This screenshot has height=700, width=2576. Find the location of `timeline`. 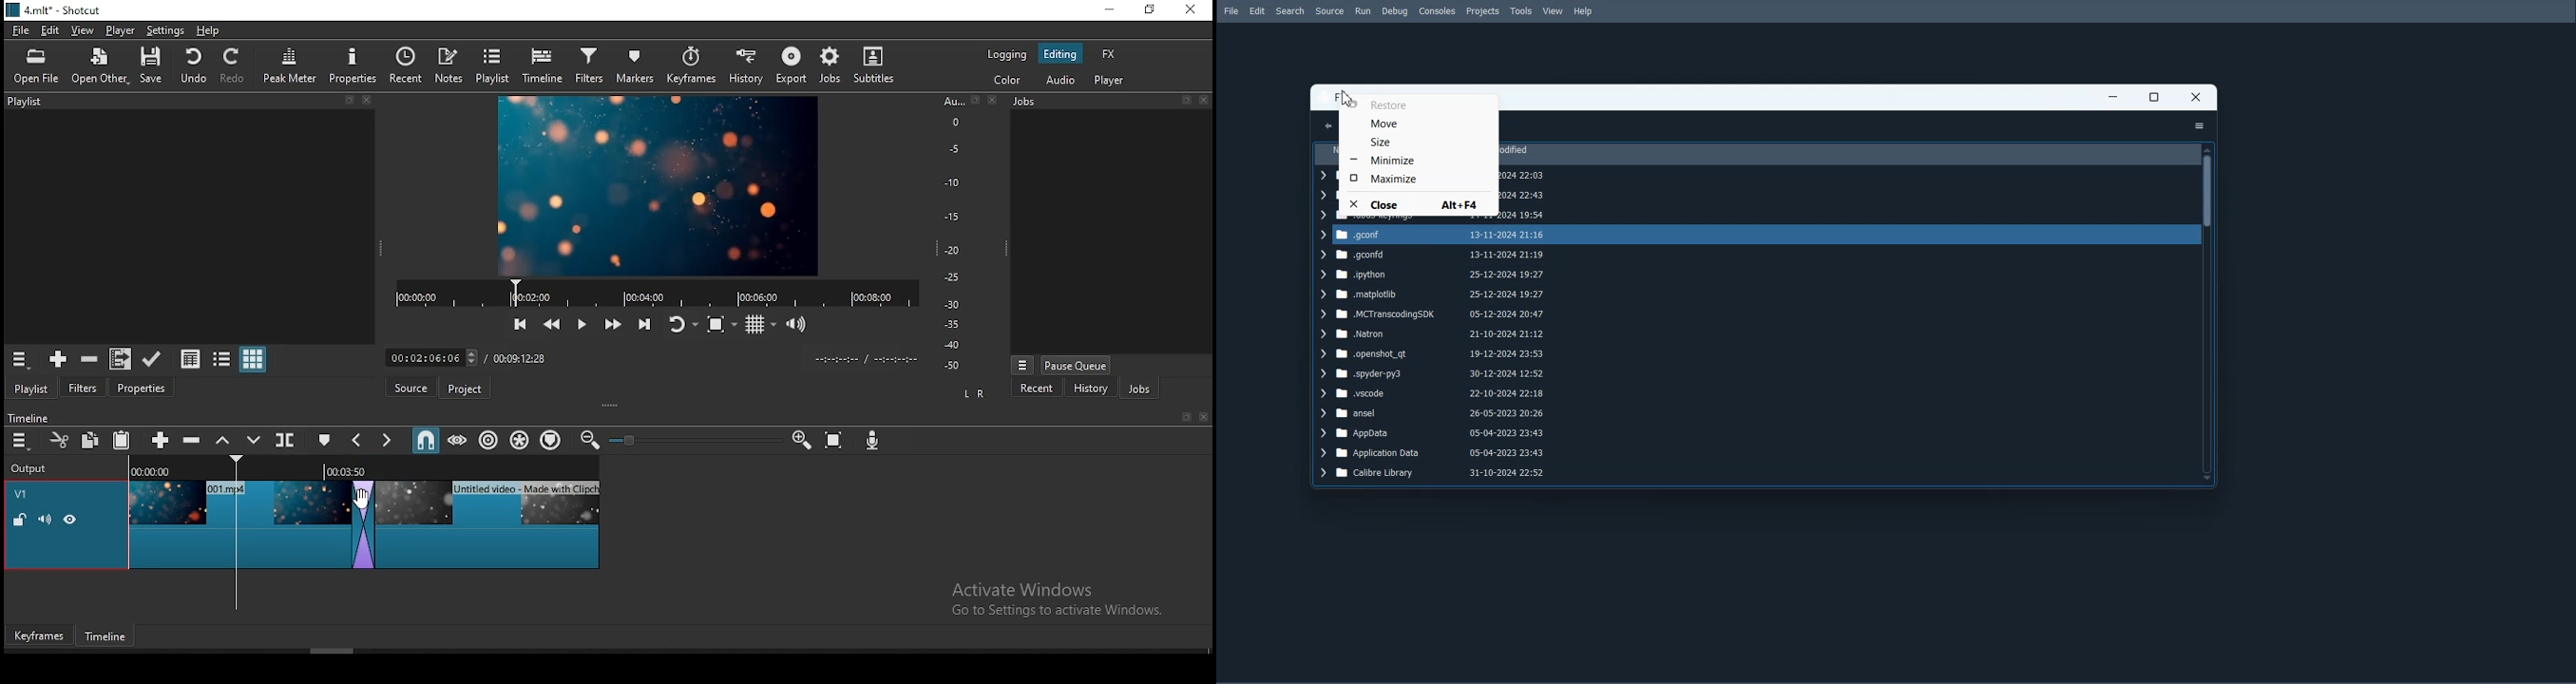

timeline is located at coordinates (105, 636).